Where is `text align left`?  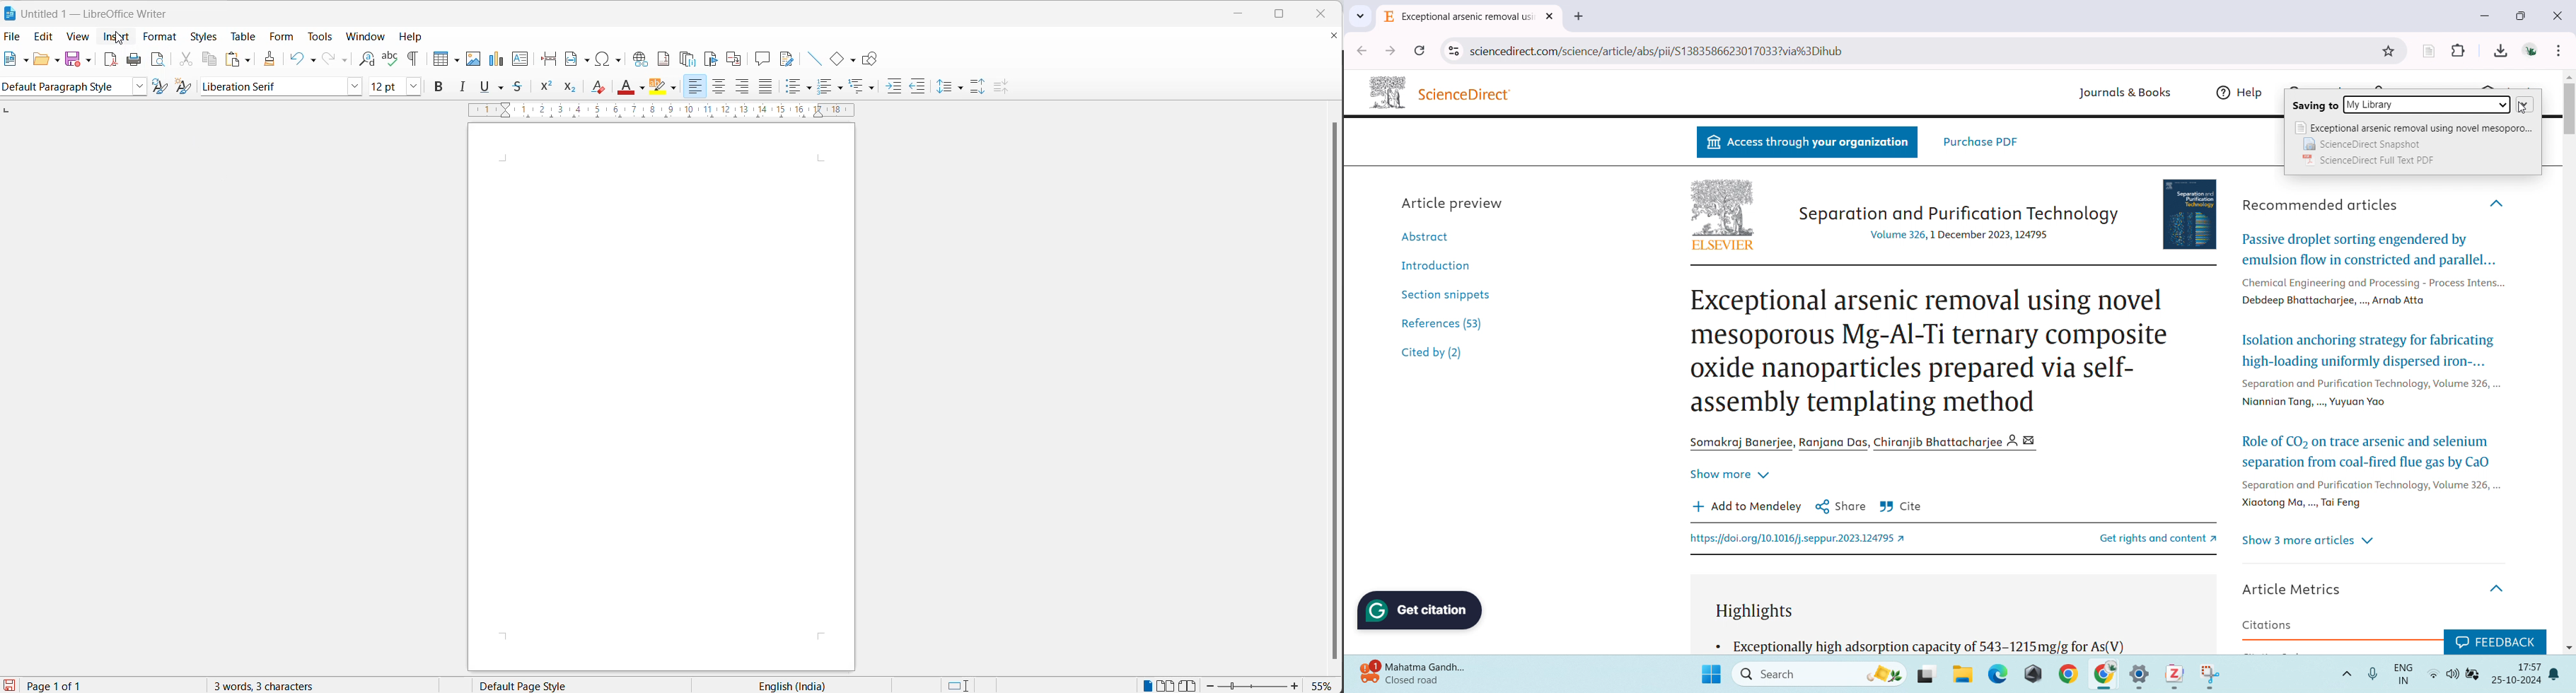 text align left is located at coordinates (696, 86).